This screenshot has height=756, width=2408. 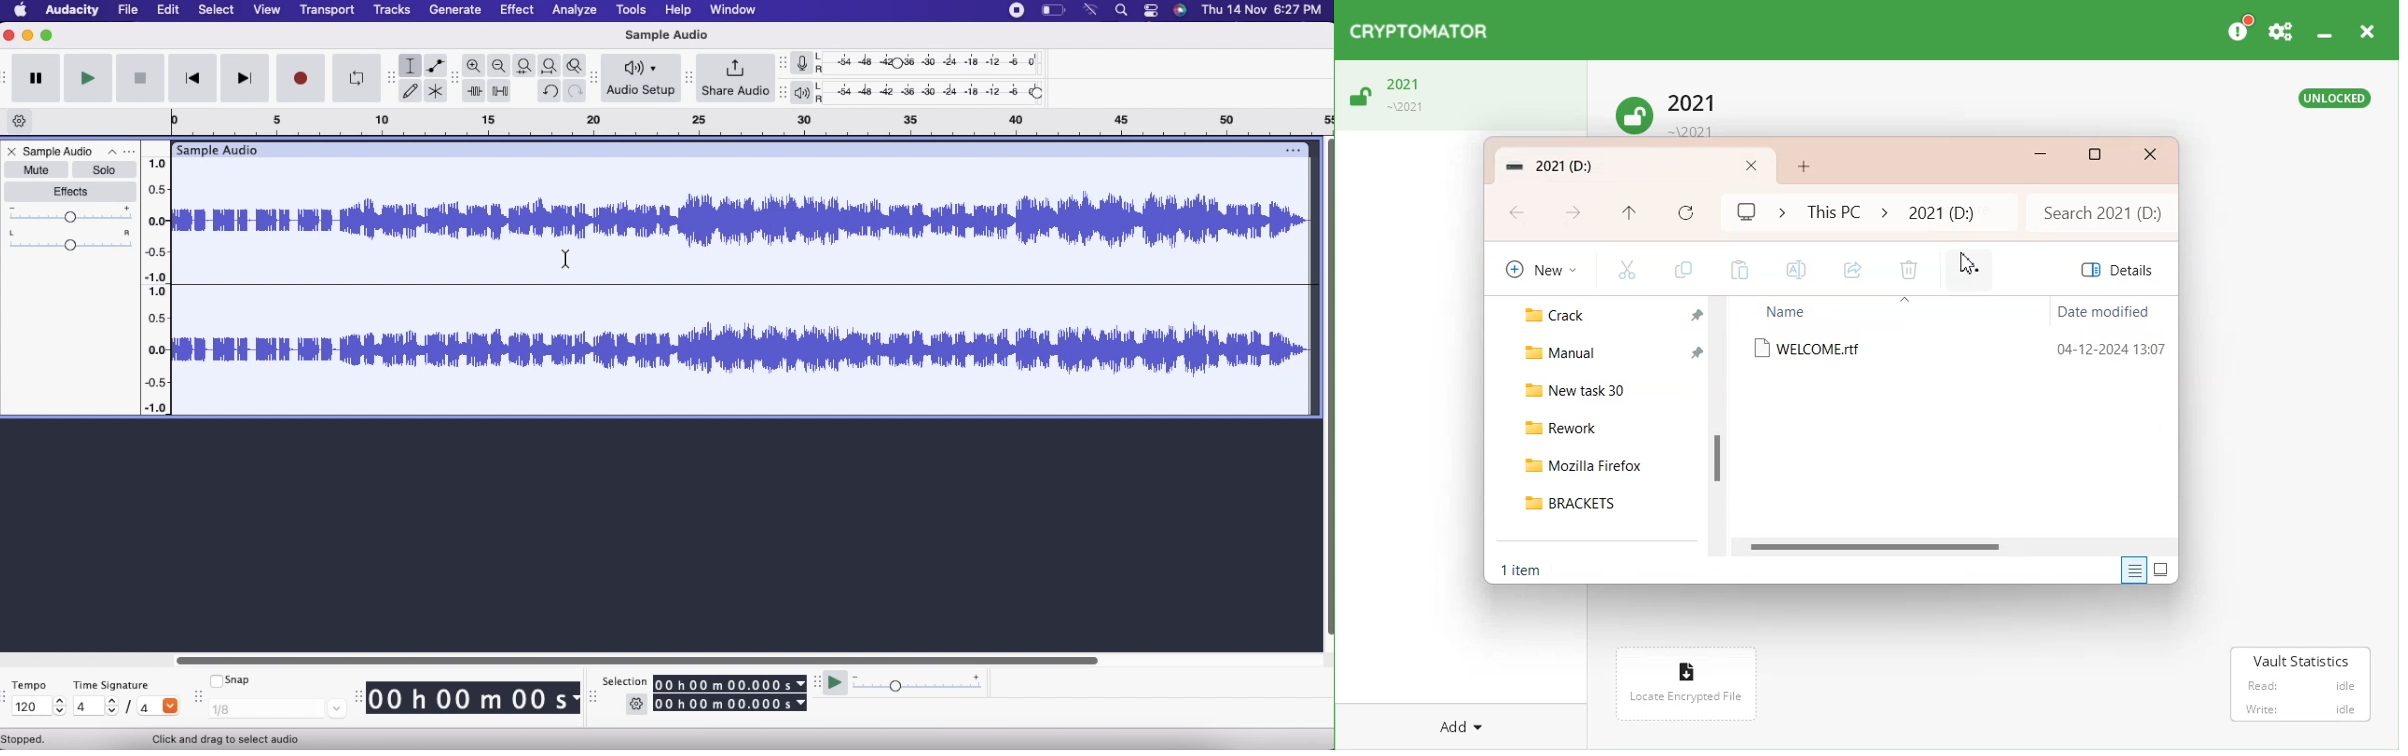 I want to click on Close, so click(x=9, y=37).